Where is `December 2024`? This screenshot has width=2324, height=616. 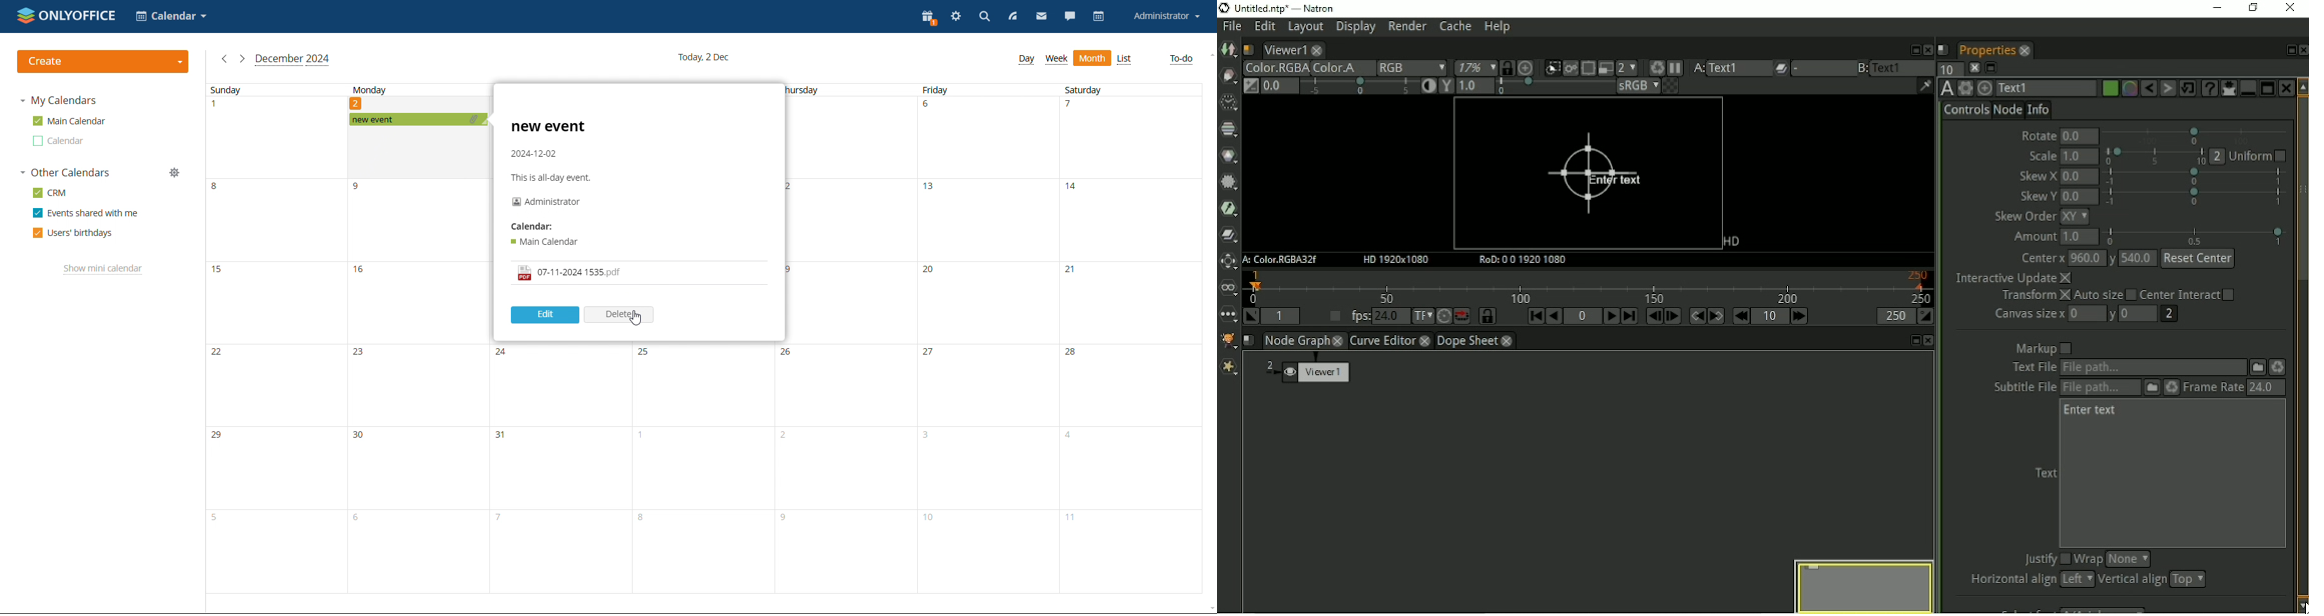 December 2024 is located at coordinates (294, 59).